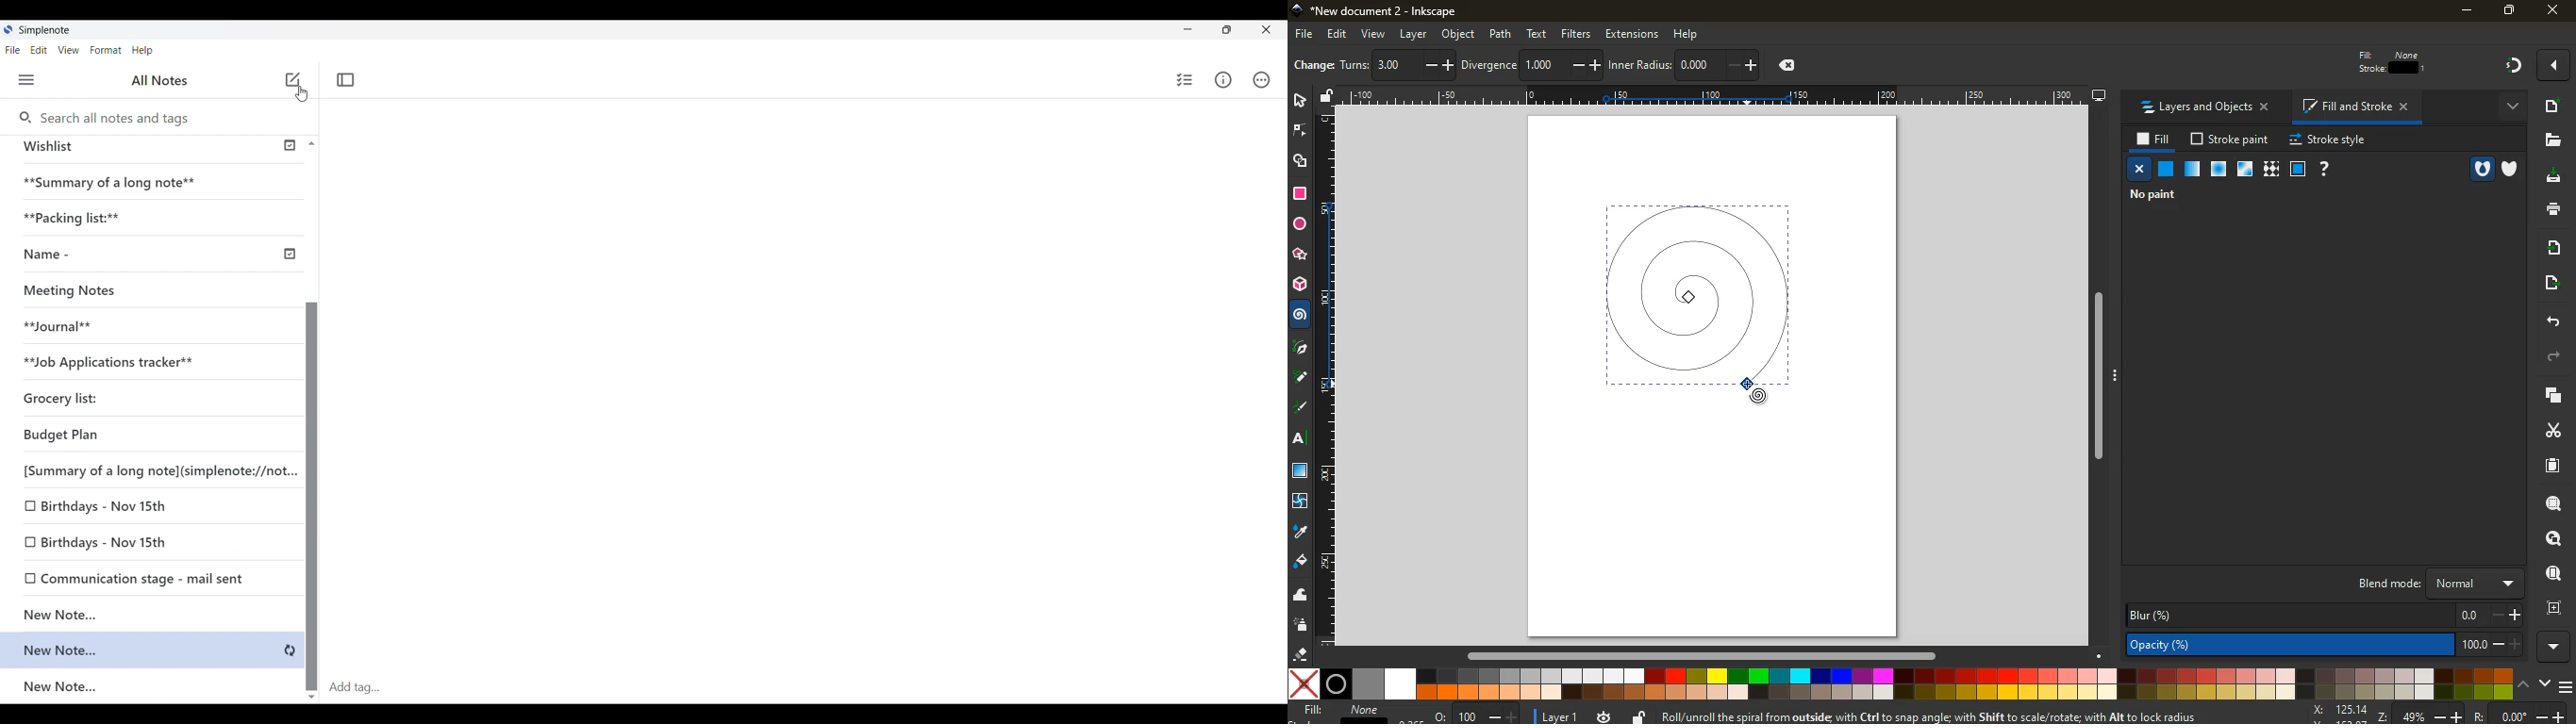 This screenshot has width=2576, height=728. Describe the element at coordinates (1604, 715) in the screenshot. I see `time` at that location.